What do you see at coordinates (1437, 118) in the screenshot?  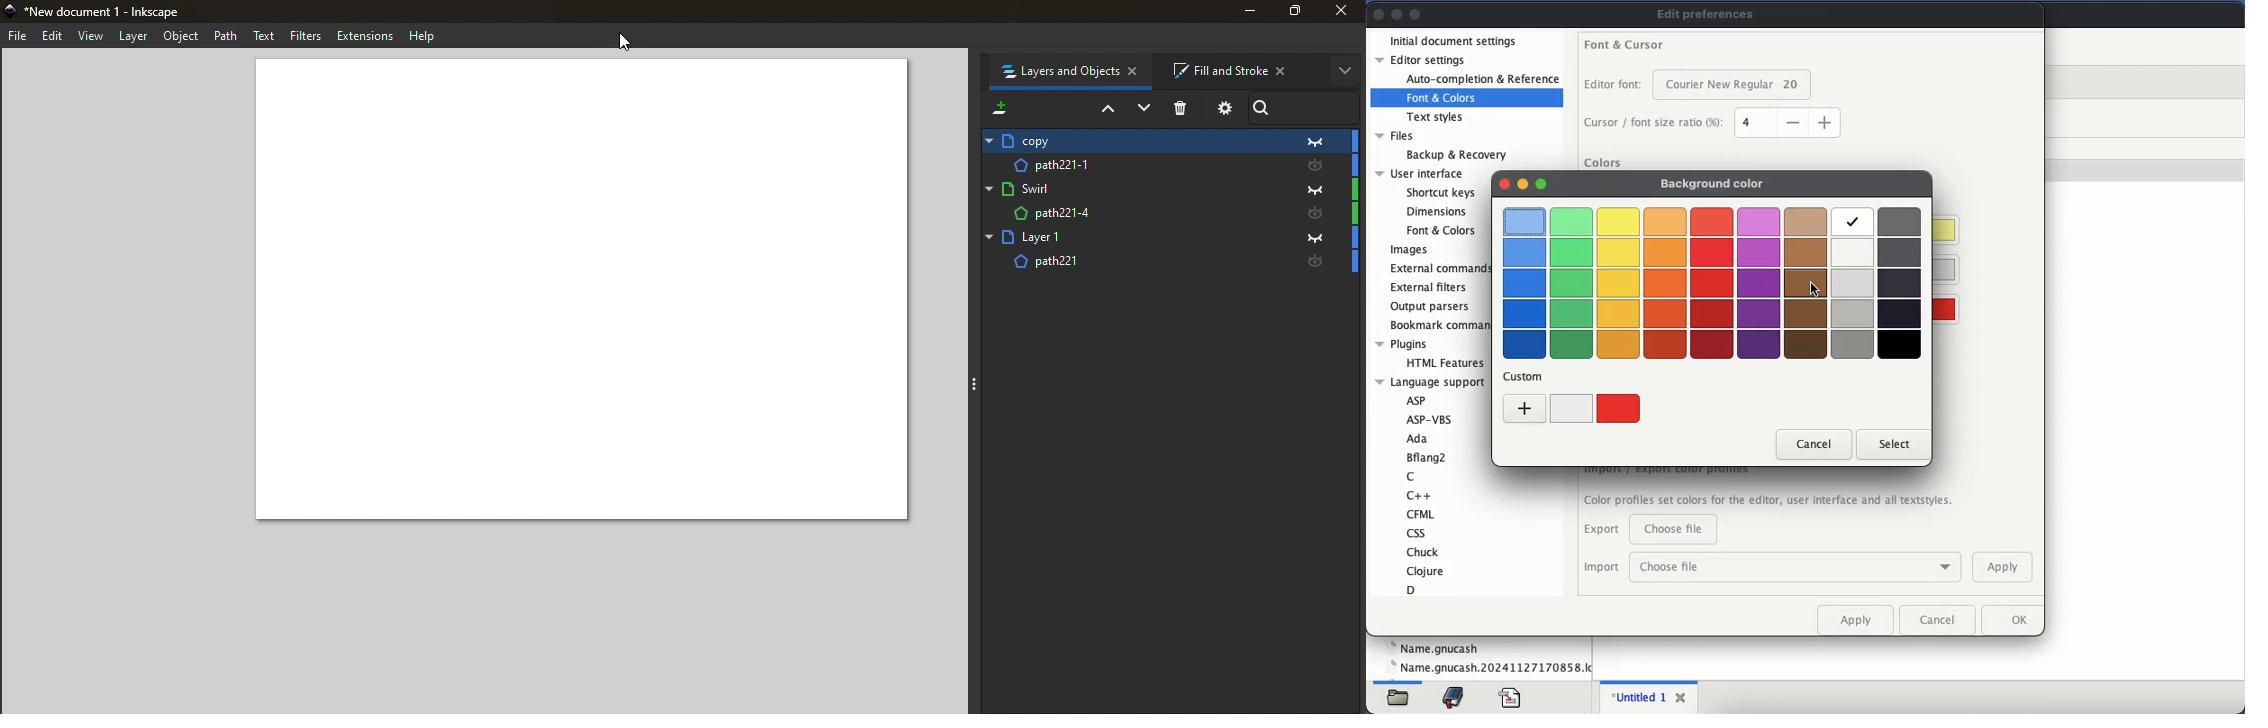 I see `text styles` at bounding box center [1437, 118].